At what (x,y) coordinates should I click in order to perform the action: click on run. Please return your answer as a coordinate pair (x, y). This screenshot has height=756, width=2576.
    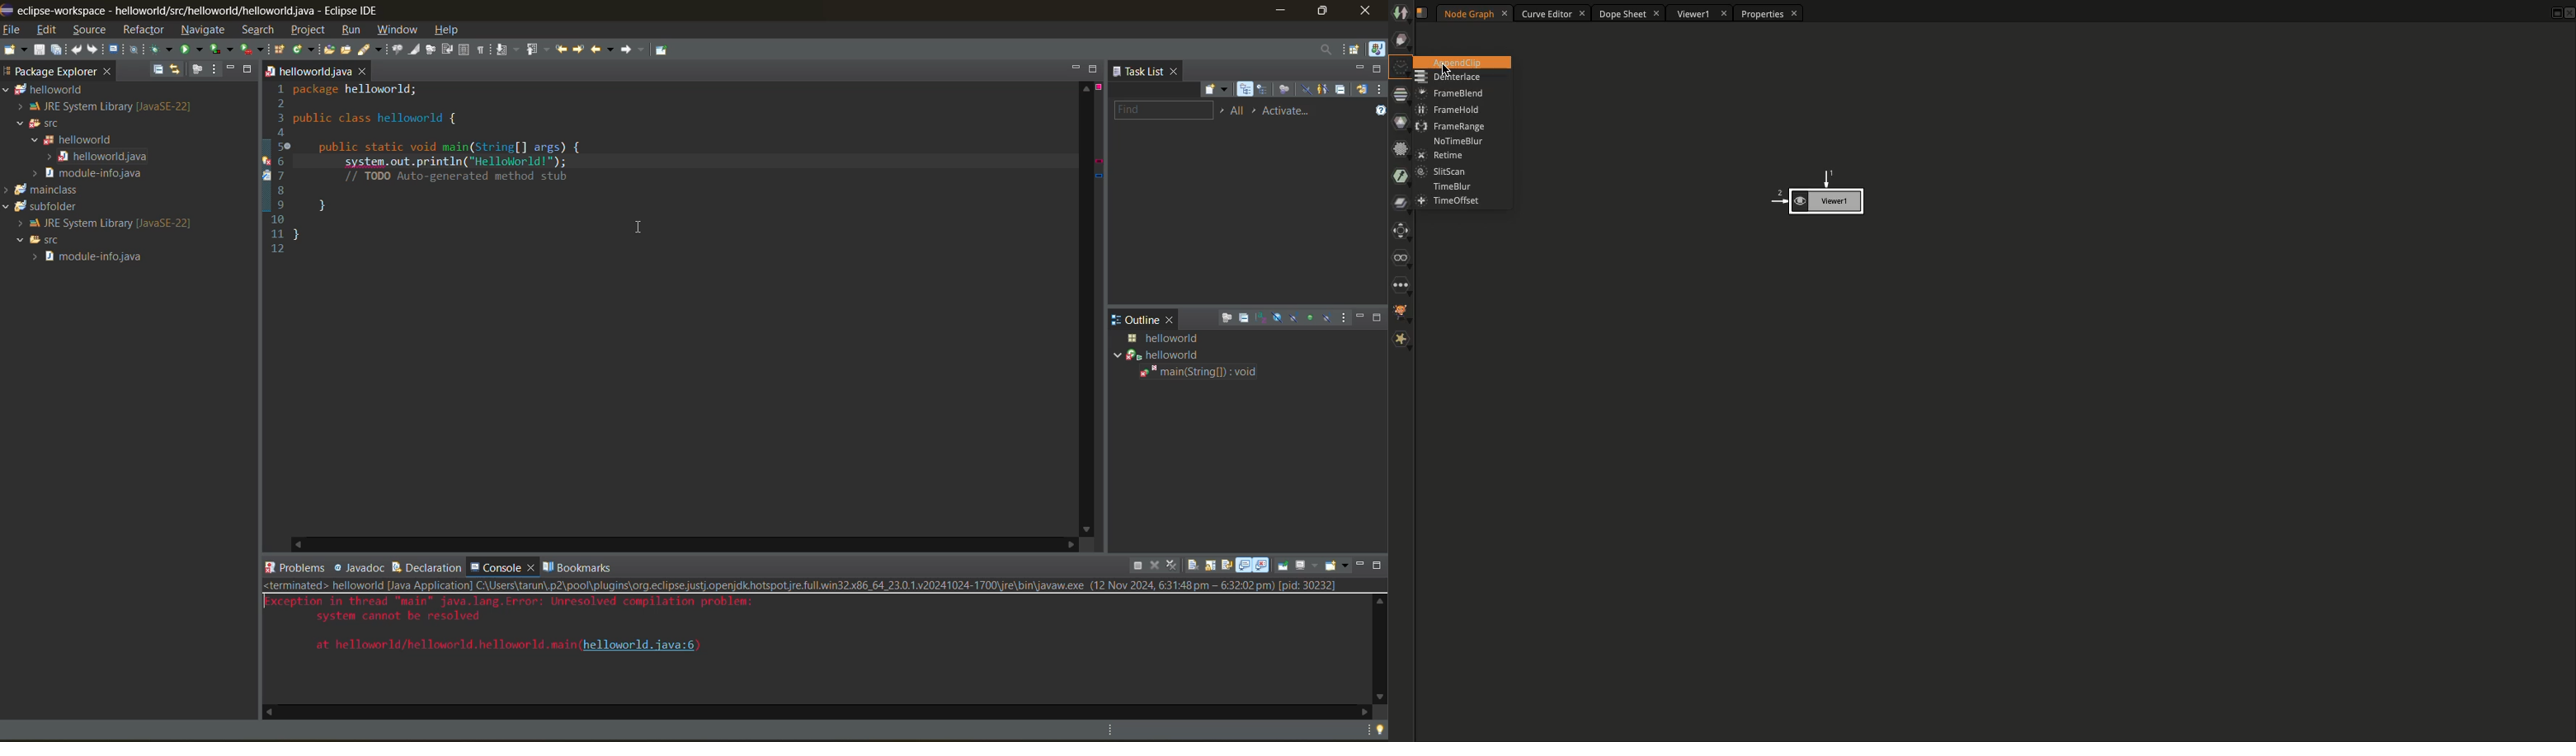
    Looking at the image, I should click on (352, 30).